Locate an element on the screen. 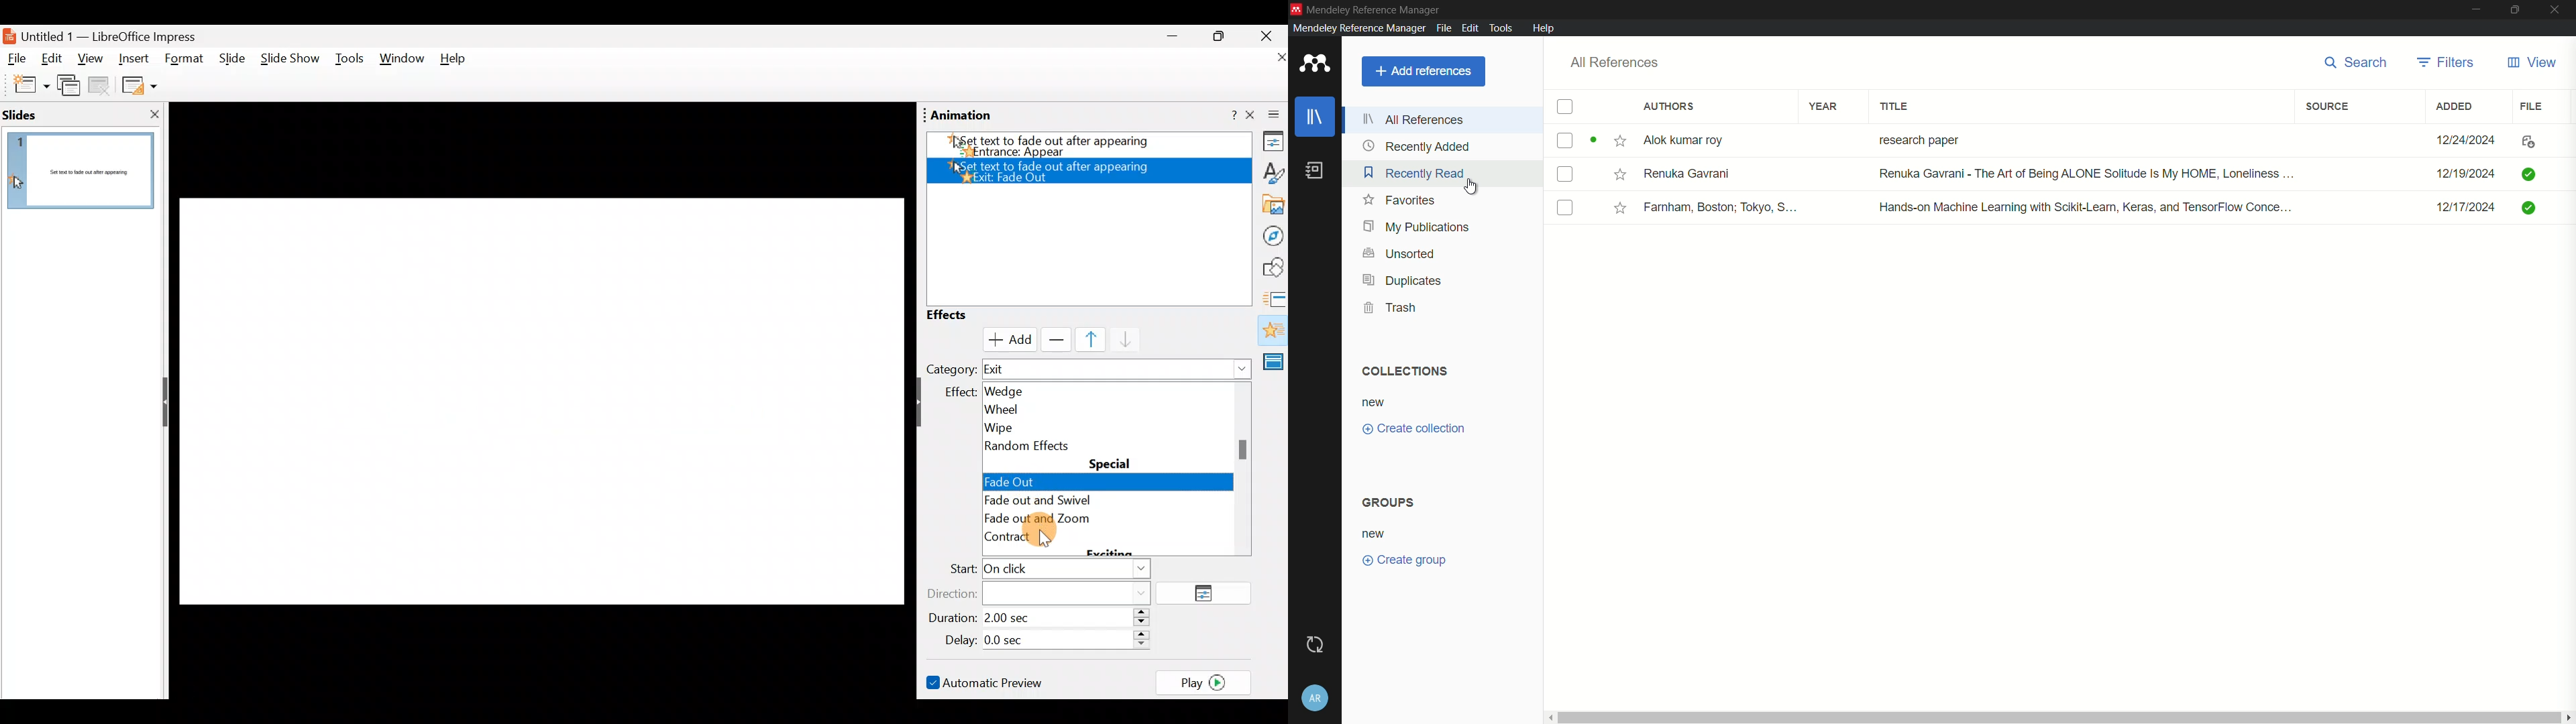  Options is located at coordinates (1209, 594).